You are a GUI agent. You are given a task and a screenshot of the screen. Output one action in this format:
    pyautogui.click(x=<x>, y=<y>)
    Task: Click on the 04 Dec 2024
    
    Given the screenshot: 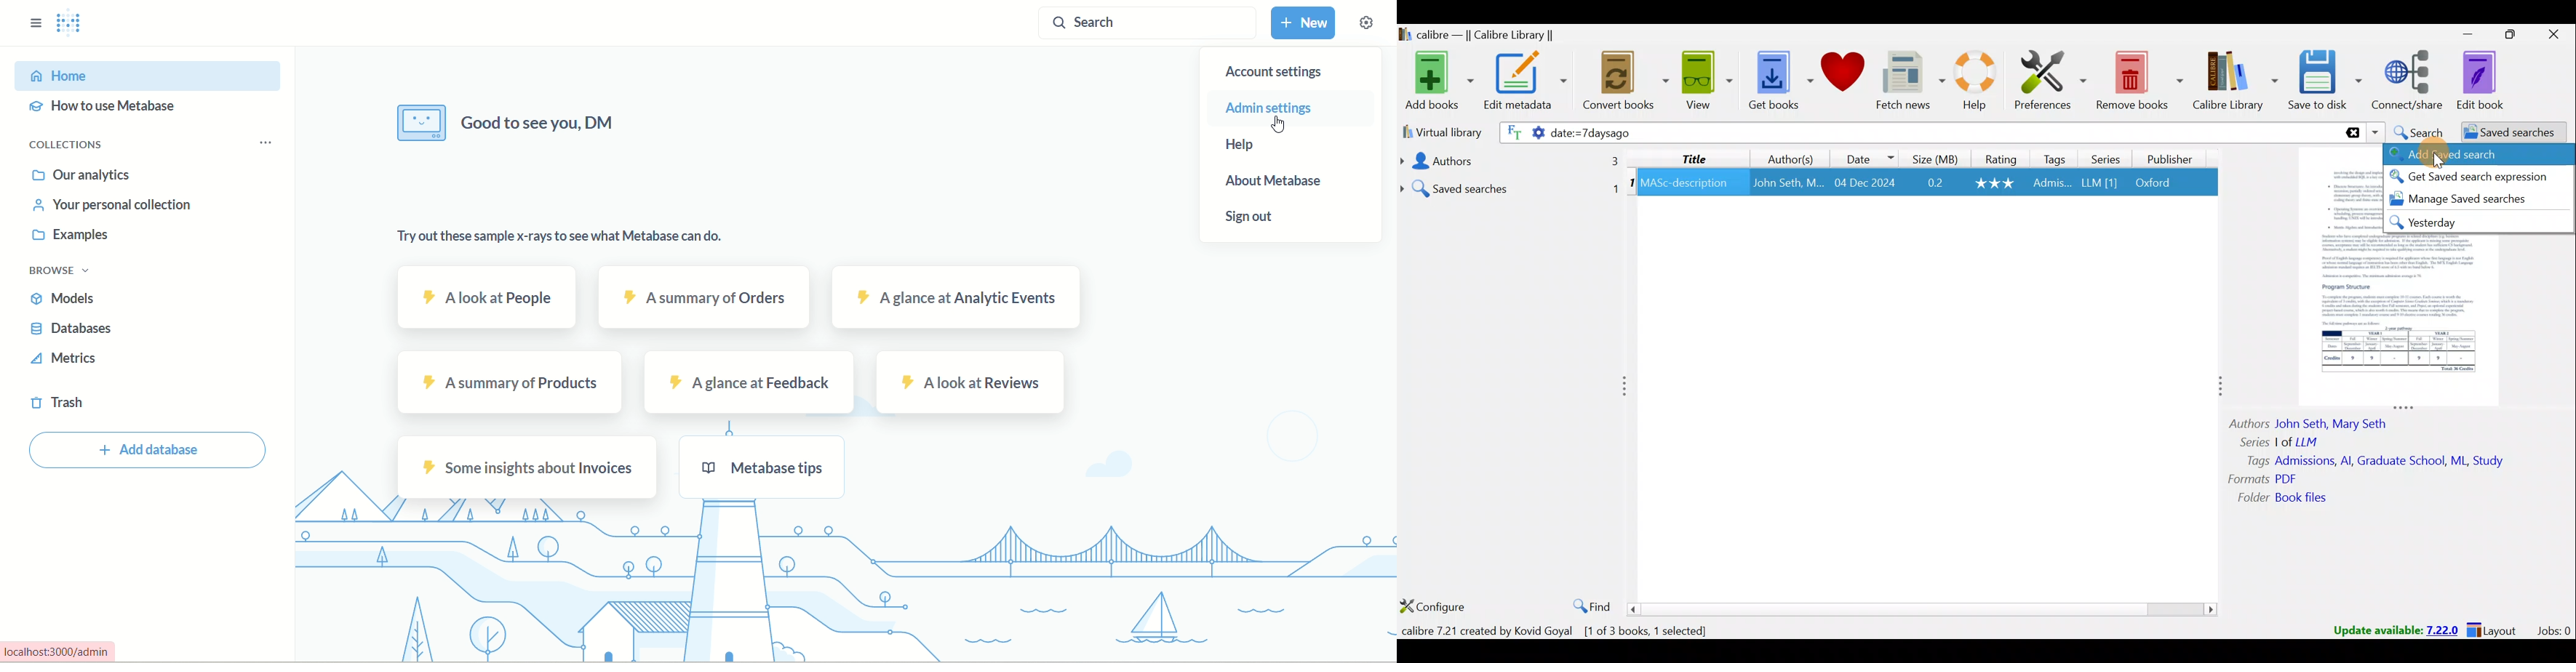 What is the action you would take?
    pyautogui.click(x=1865, y=184)
    